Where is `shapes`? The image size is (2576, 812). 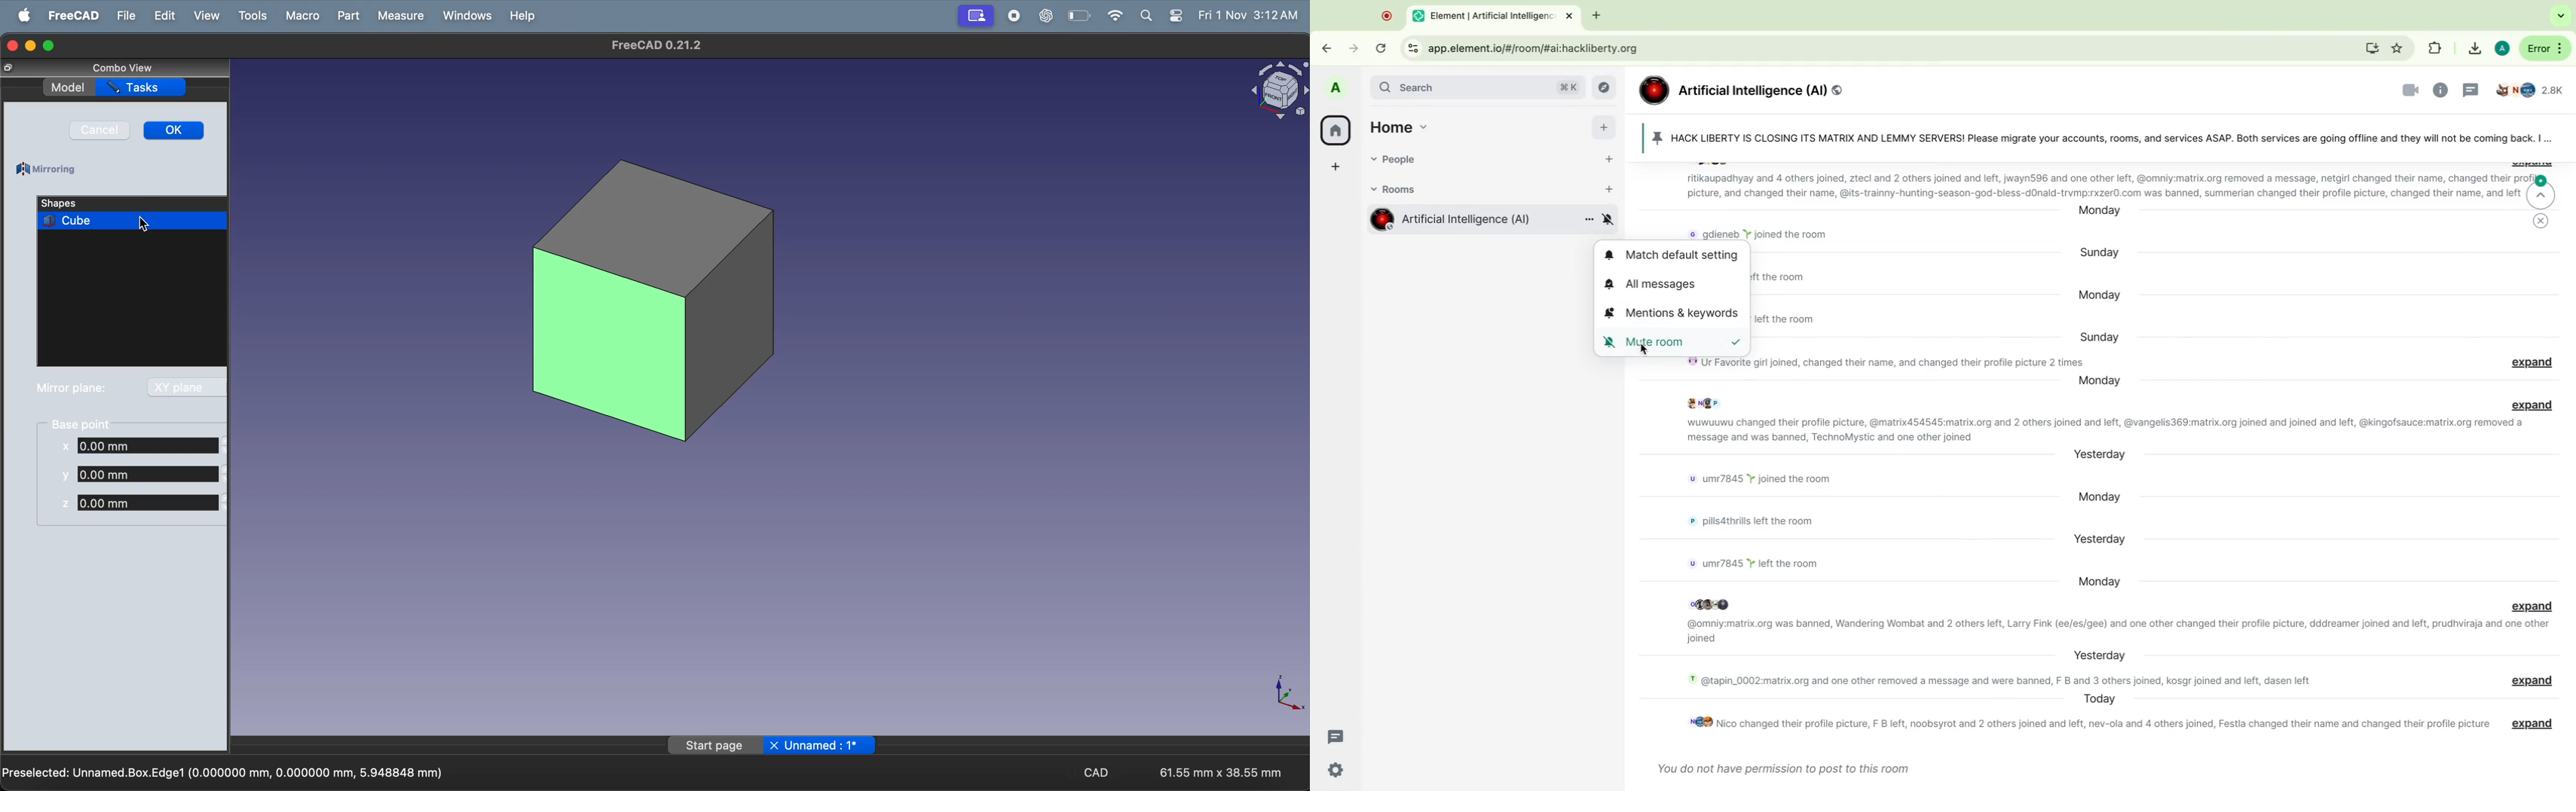 shapes is located at coordinates (95, 202).